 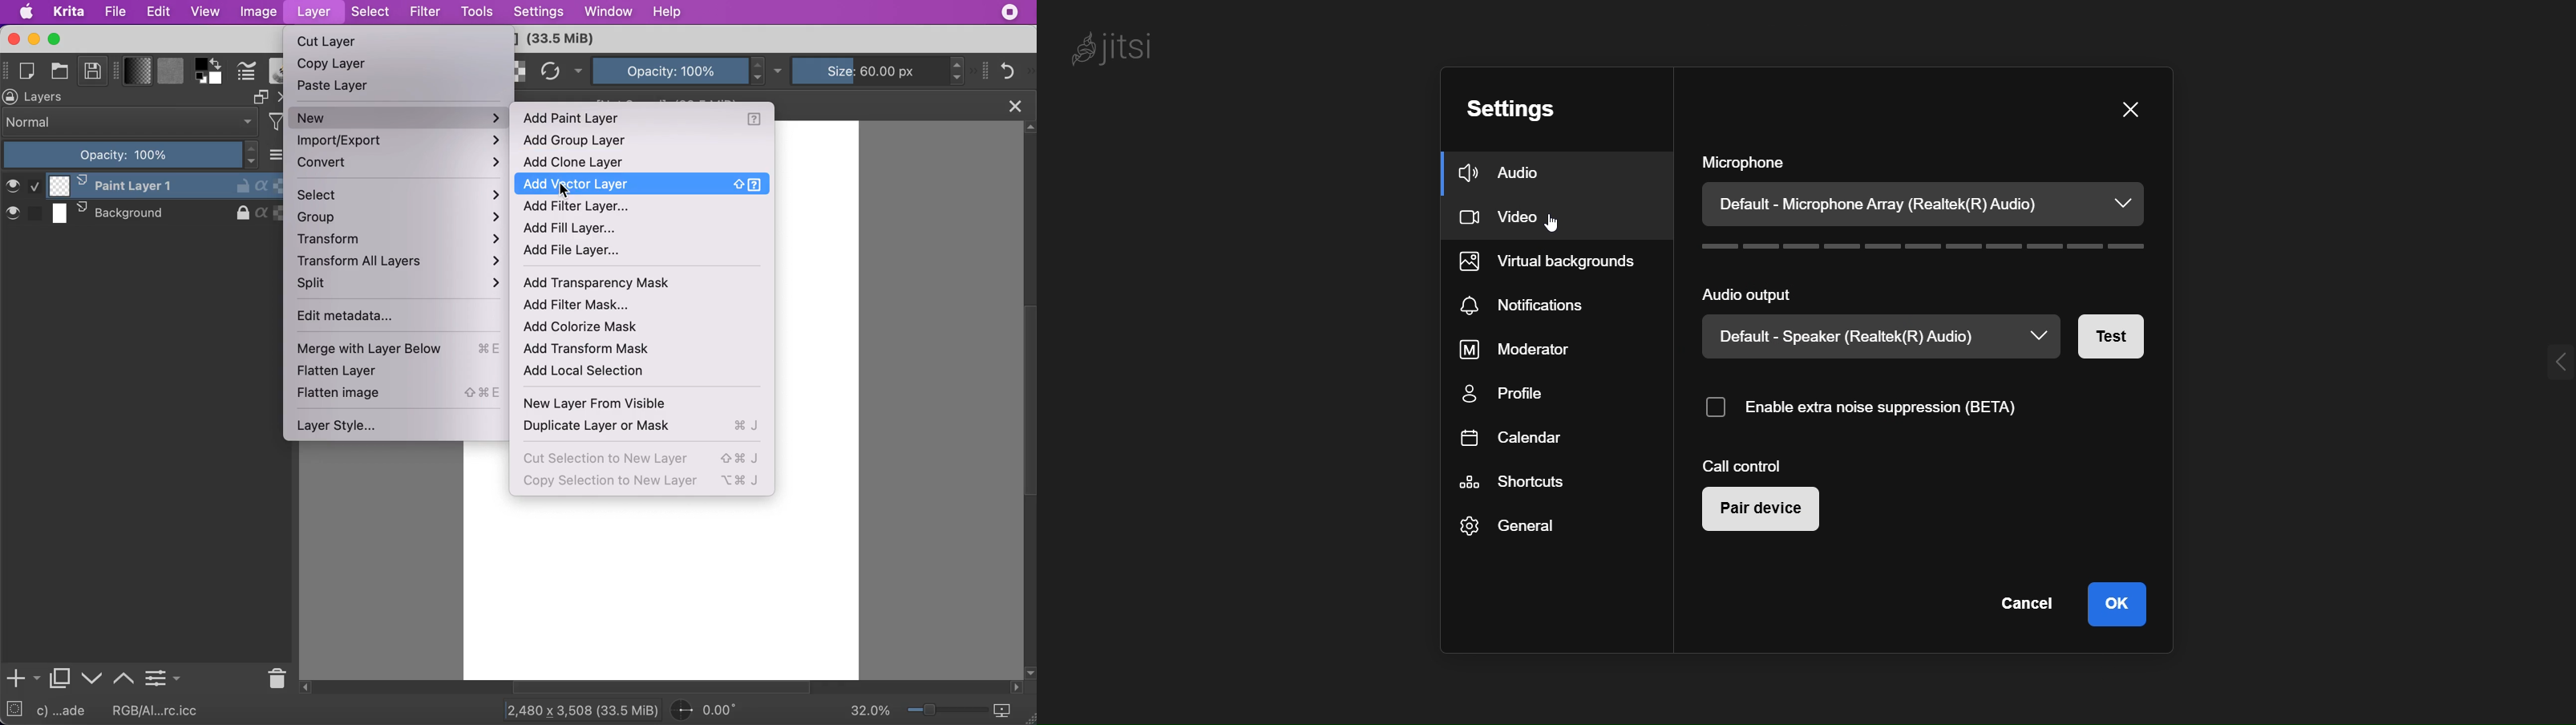 What do you see at coordinates (1014, 105) in the screenshot?
I see `close` at bounding box center [1014, 105].